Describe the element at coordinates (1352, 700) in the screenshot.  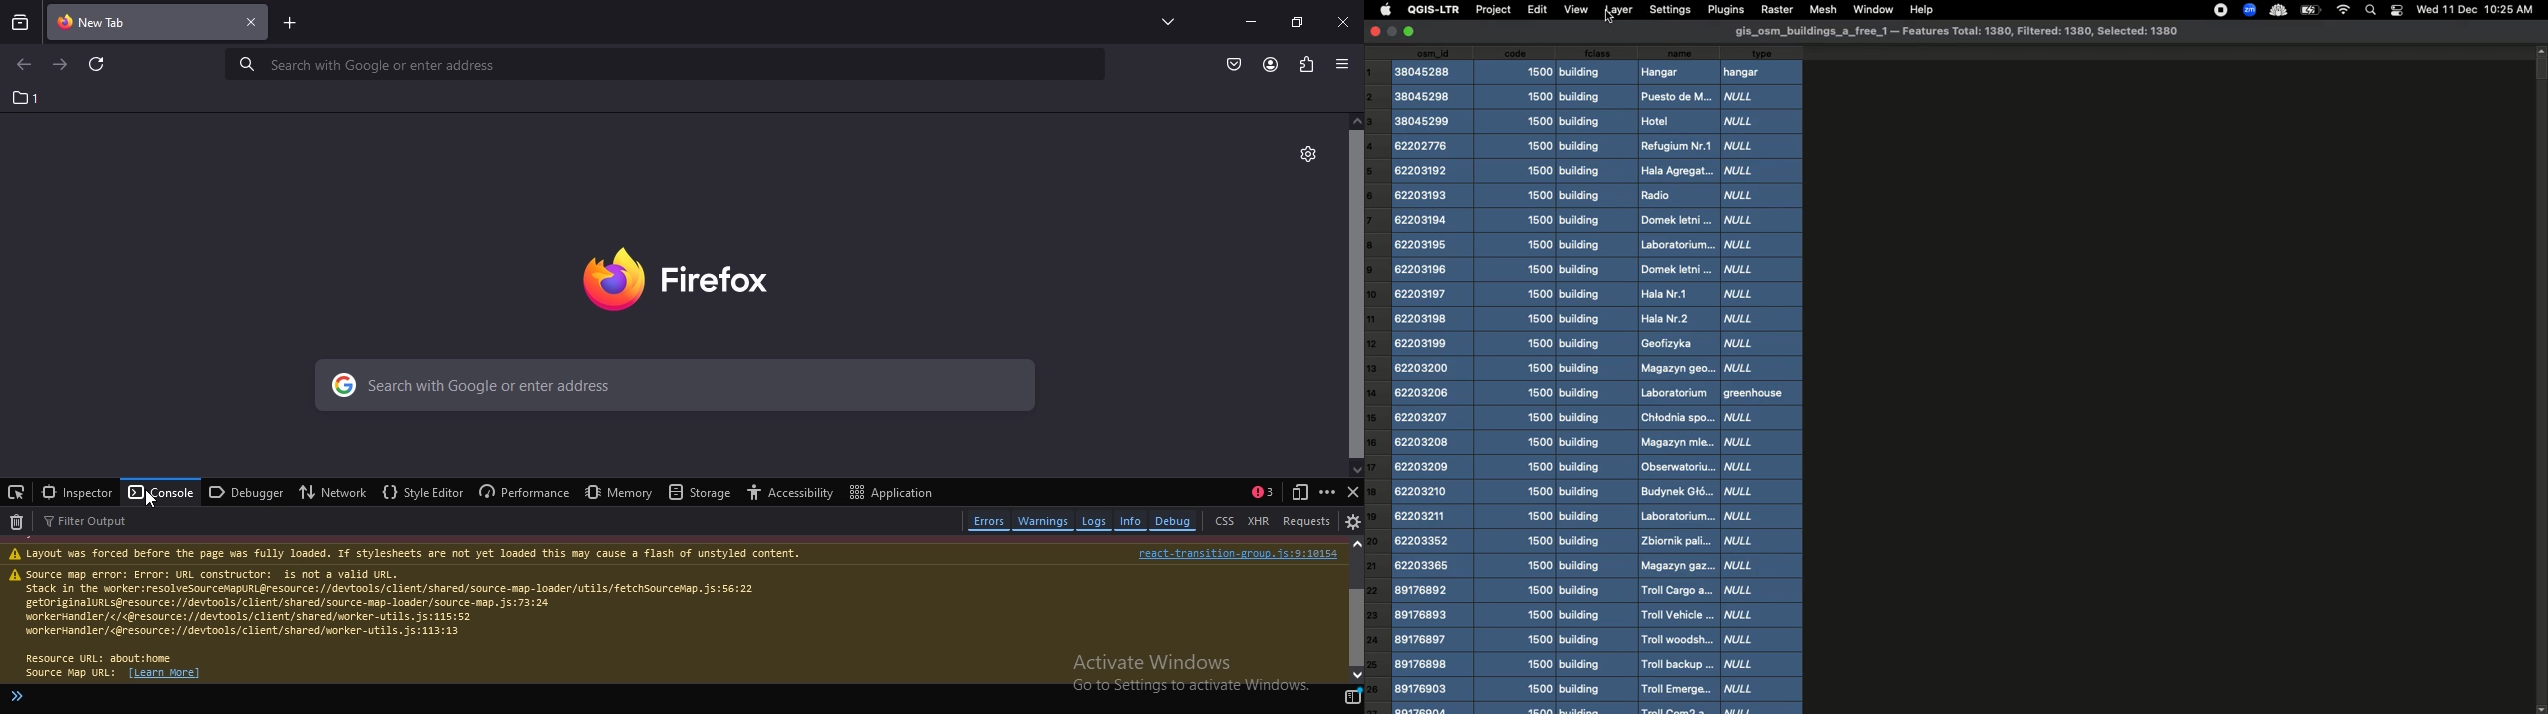
I see `switch to multi line editor mode` at that location.